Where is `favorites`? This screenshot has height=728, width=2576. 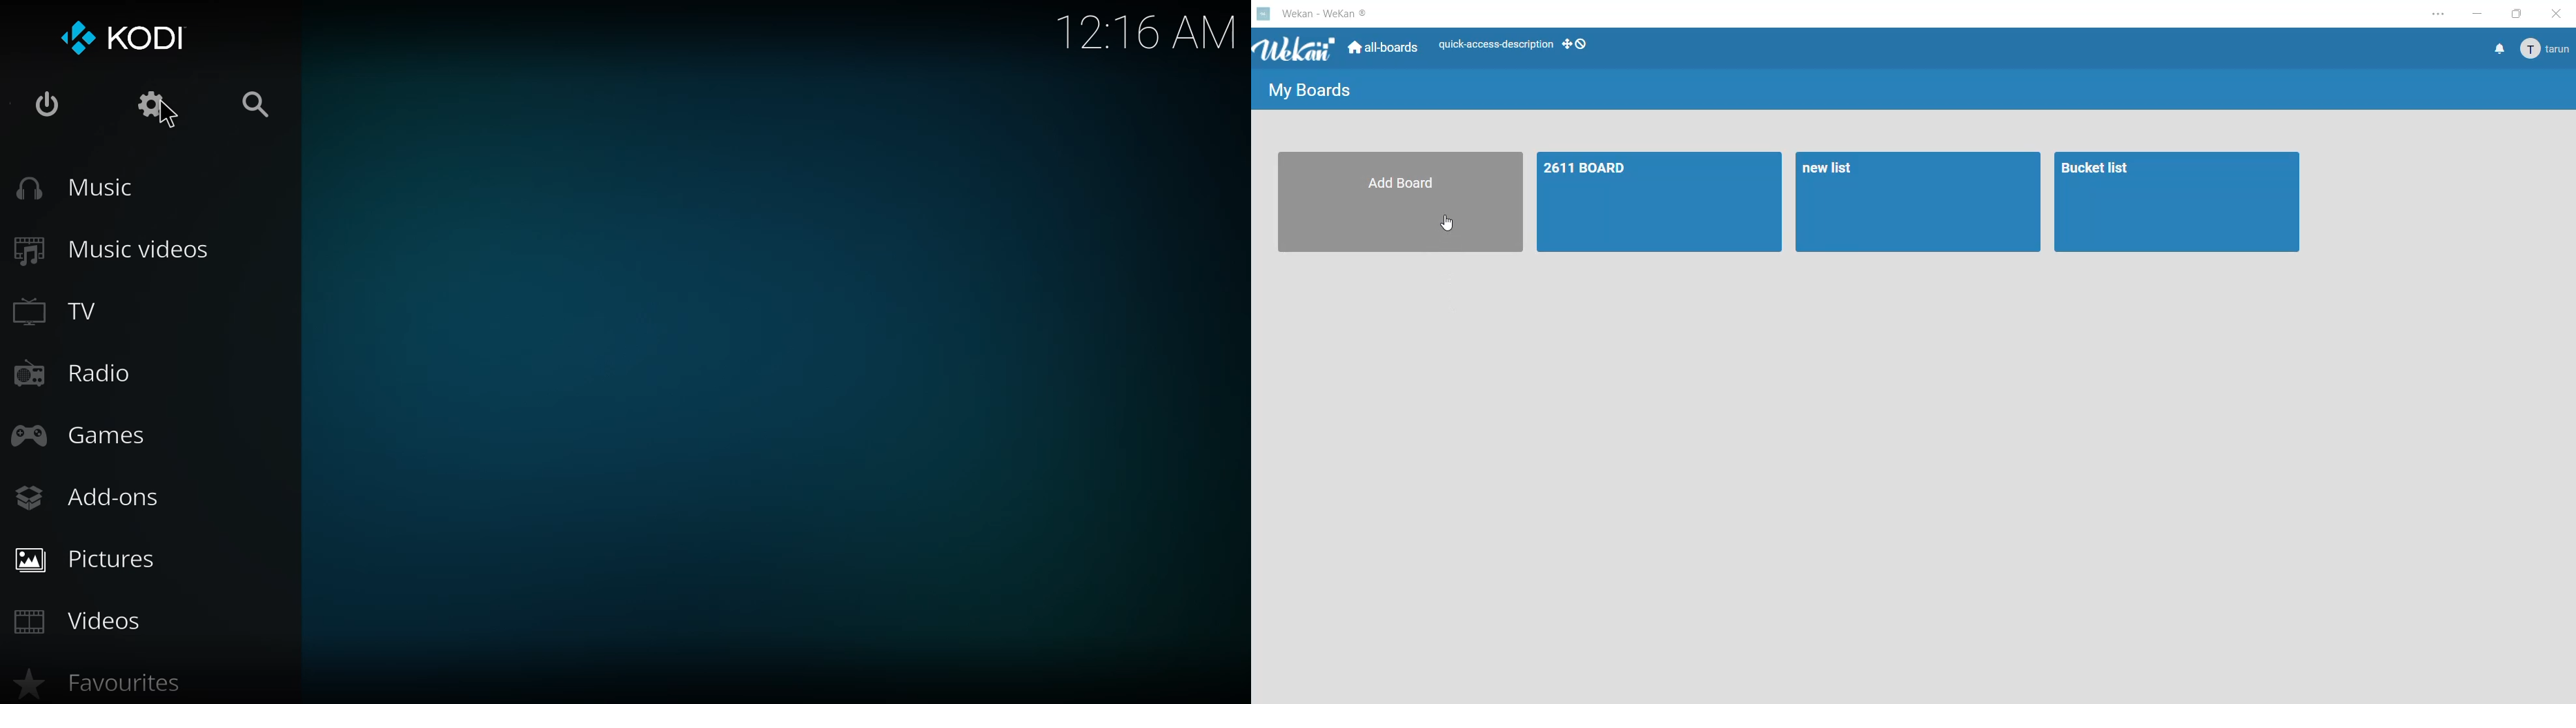 favorites is located at coordinates (104, 686).